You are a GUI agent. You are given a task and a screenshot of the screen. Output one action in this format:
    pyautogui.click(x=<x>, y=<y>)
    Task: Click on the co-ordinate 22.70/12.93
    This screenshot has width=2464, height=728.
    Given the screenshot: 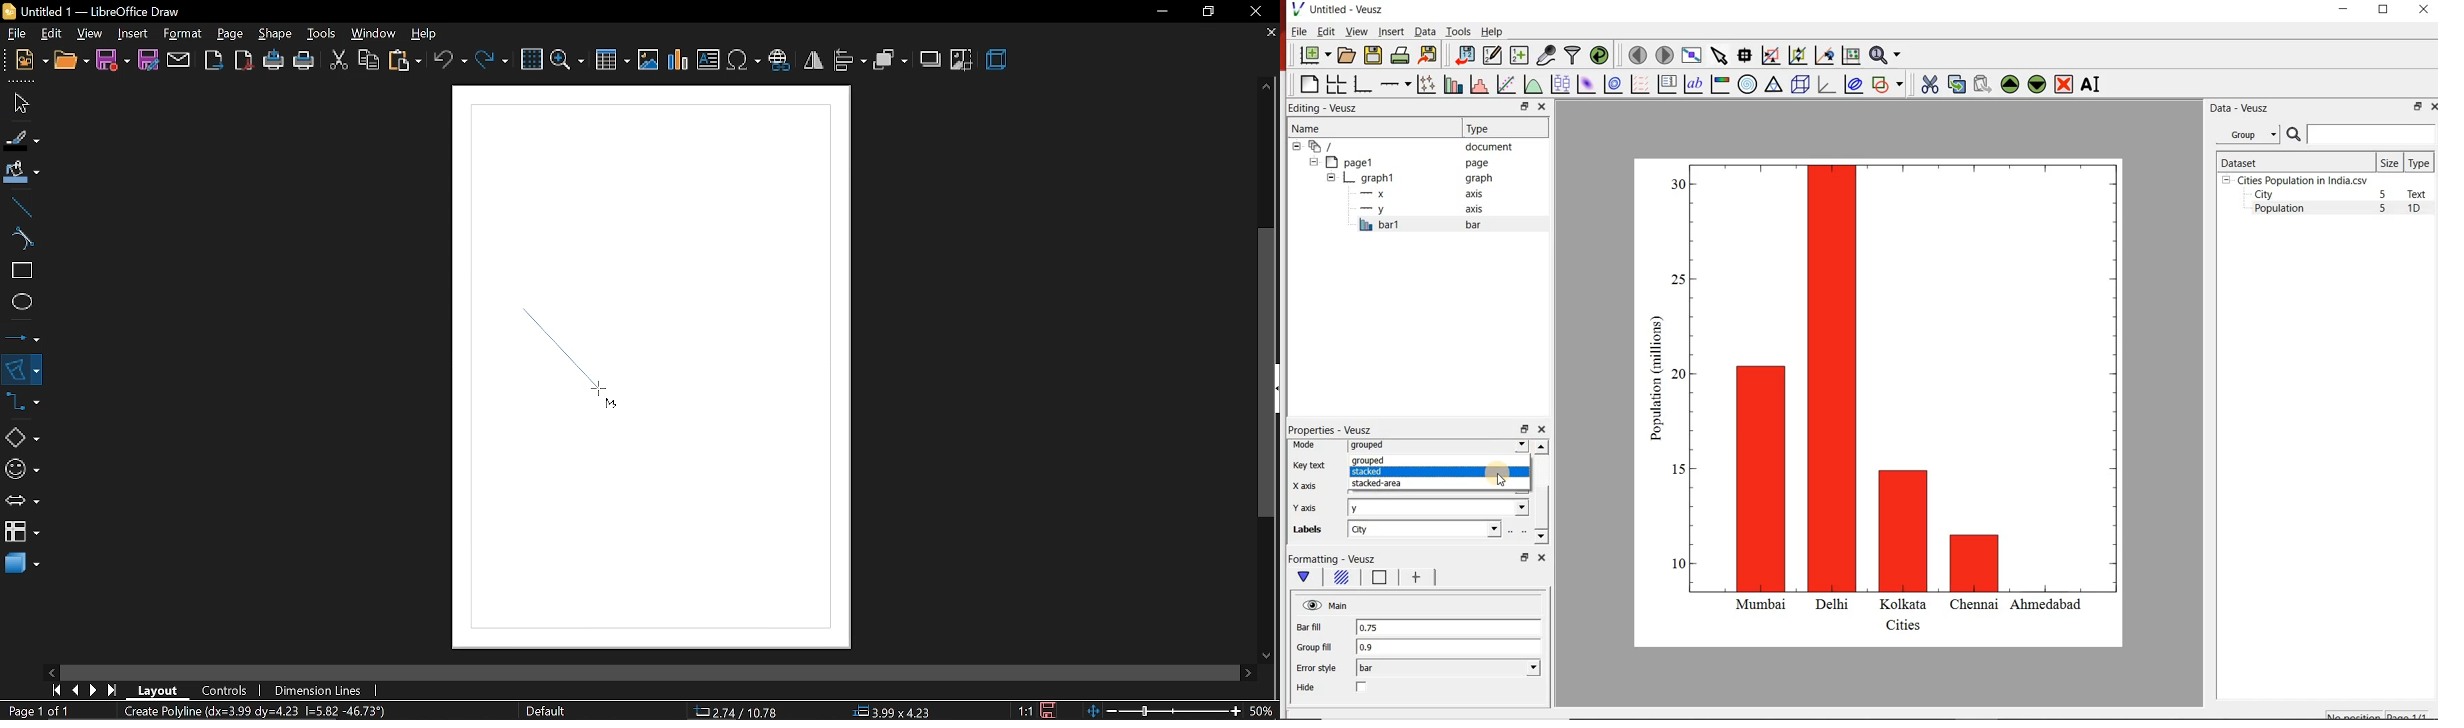 What is the action you would take?
    pyautogui.click(x=742, y=711)
    